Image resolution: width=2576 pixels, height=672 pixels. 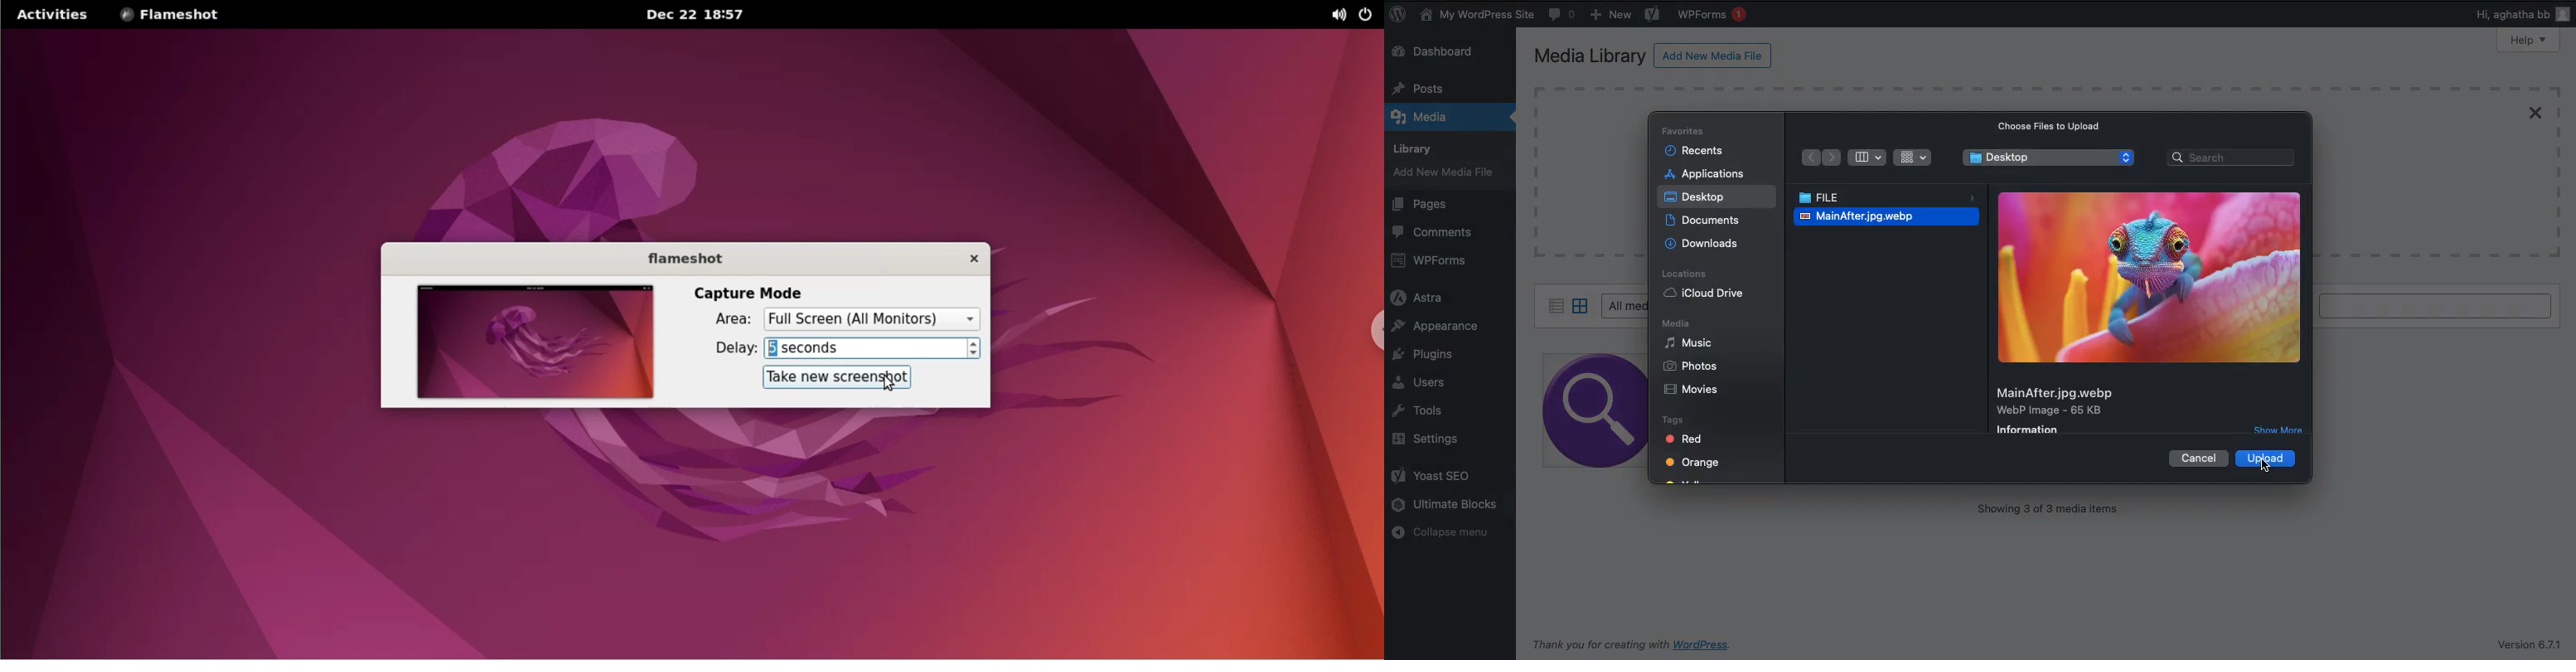 I want to click on Bar, so click(x=1869, y=157).